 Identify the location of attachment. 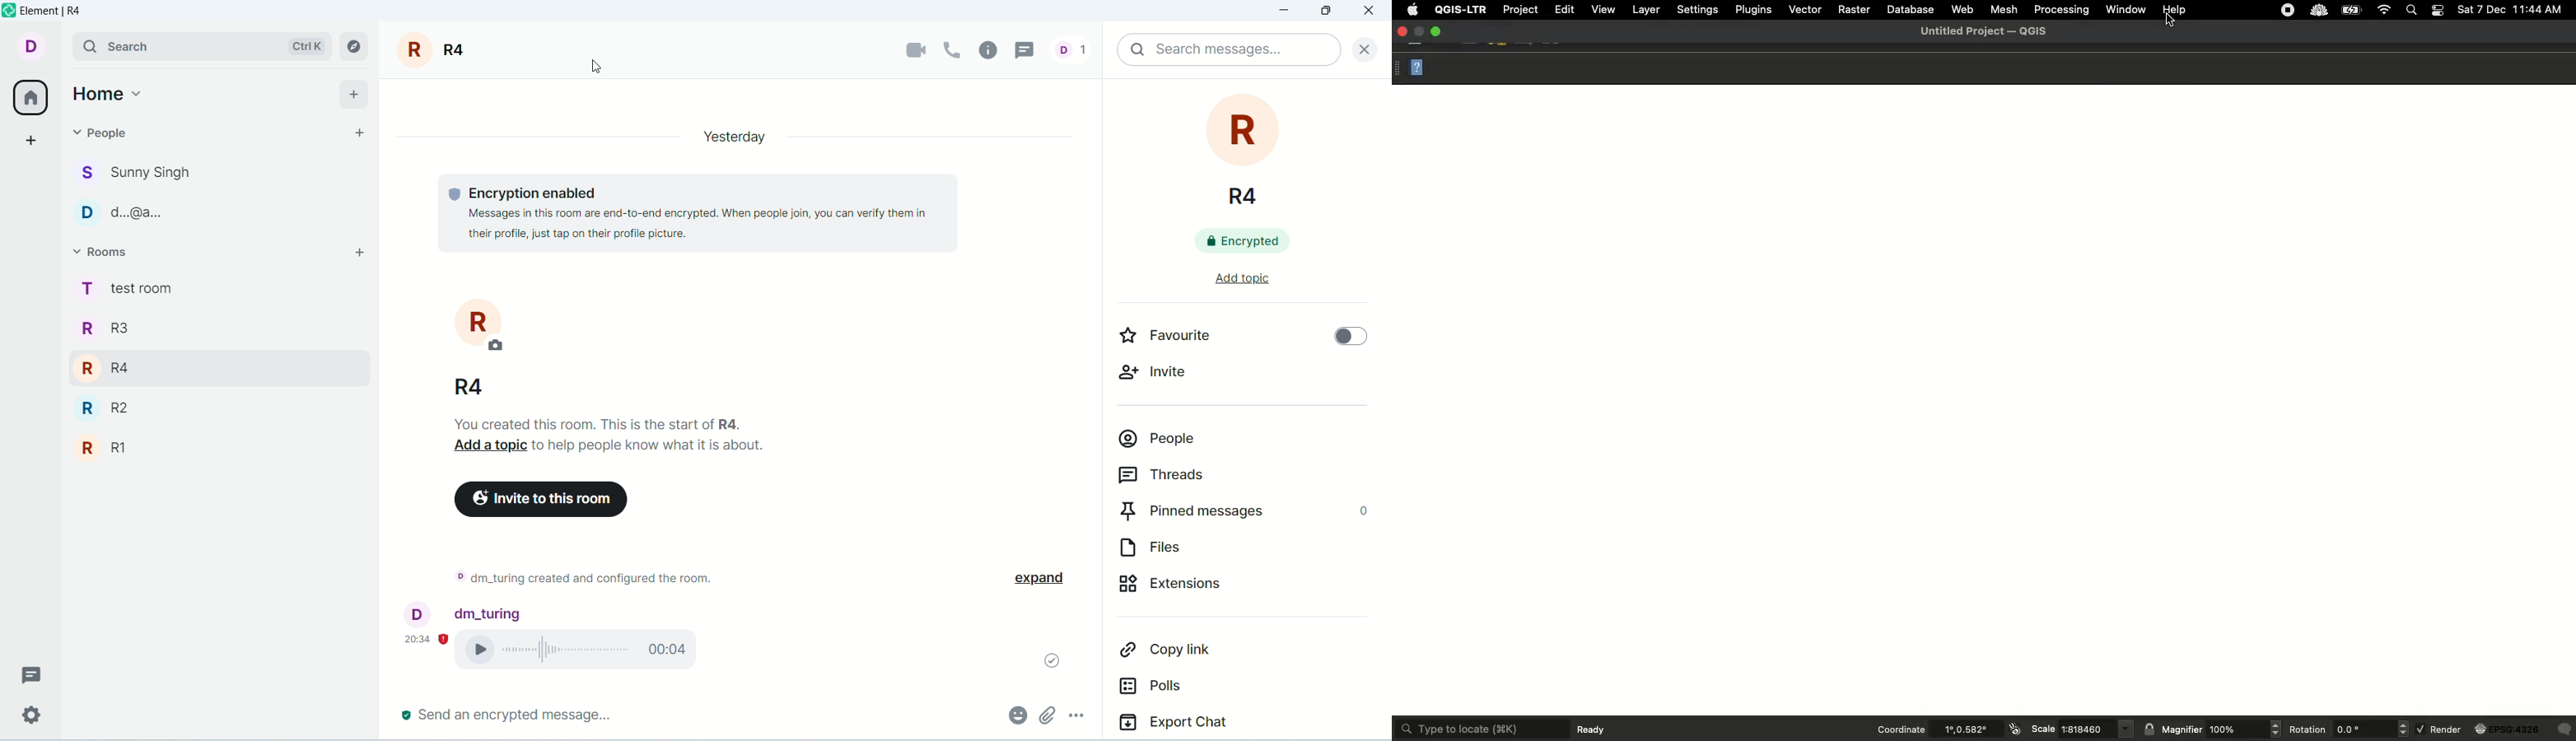
(1046, 715).